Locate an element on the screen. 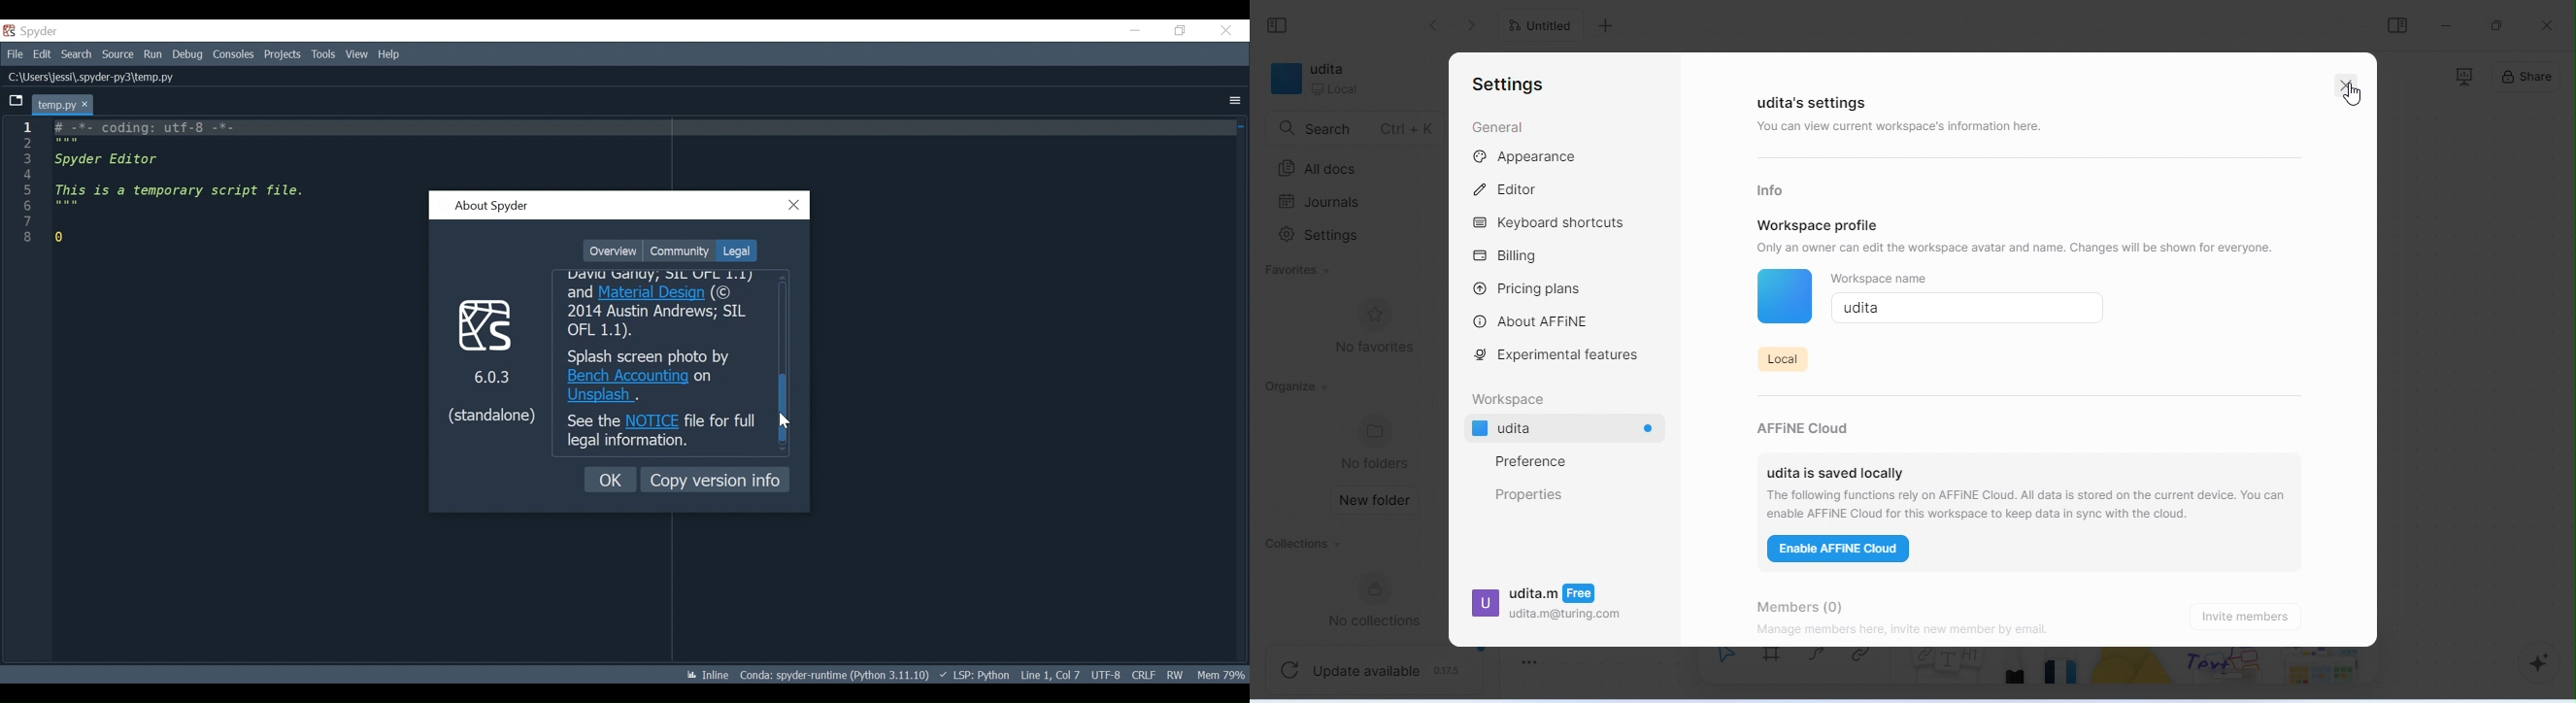 The image size is (2576, 728). Overview is located at coordinates (613, 251).